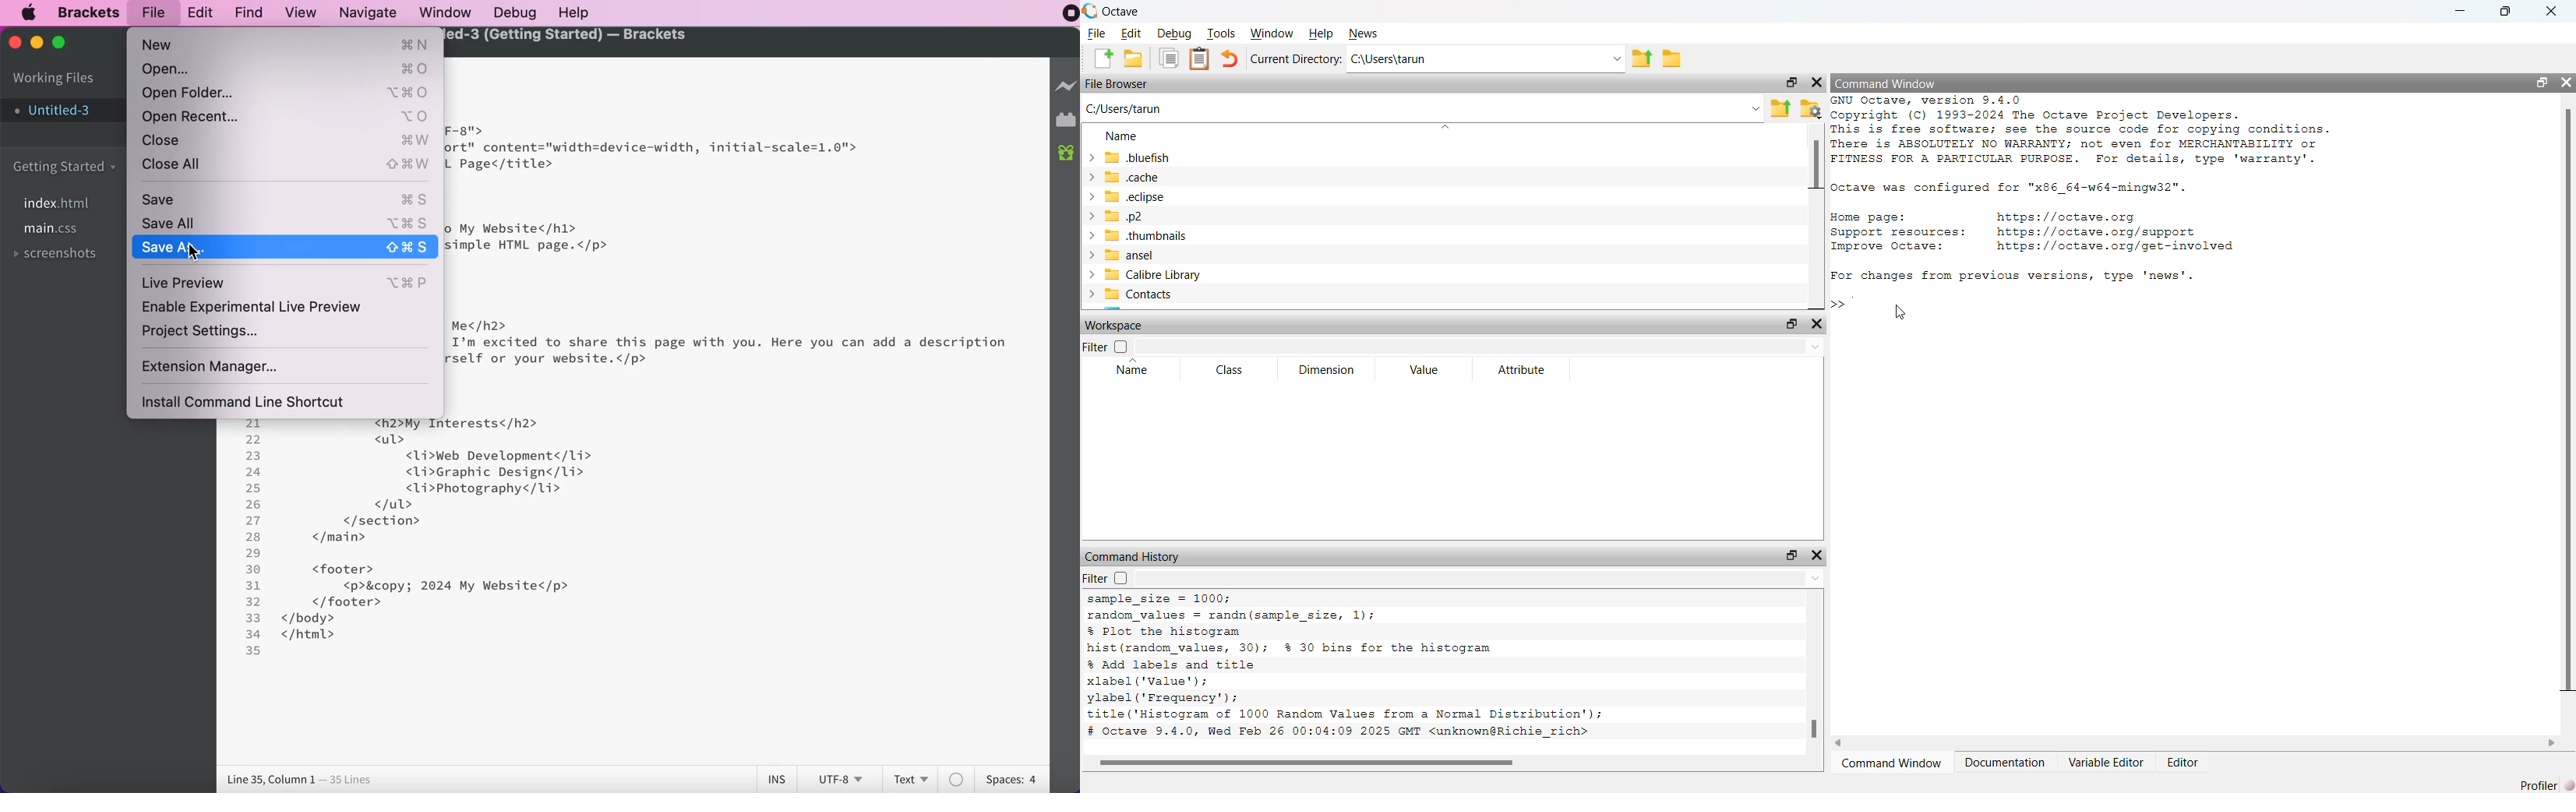 The image size is (2576, 812). I want to click on Home page:, so click(1866, 217).